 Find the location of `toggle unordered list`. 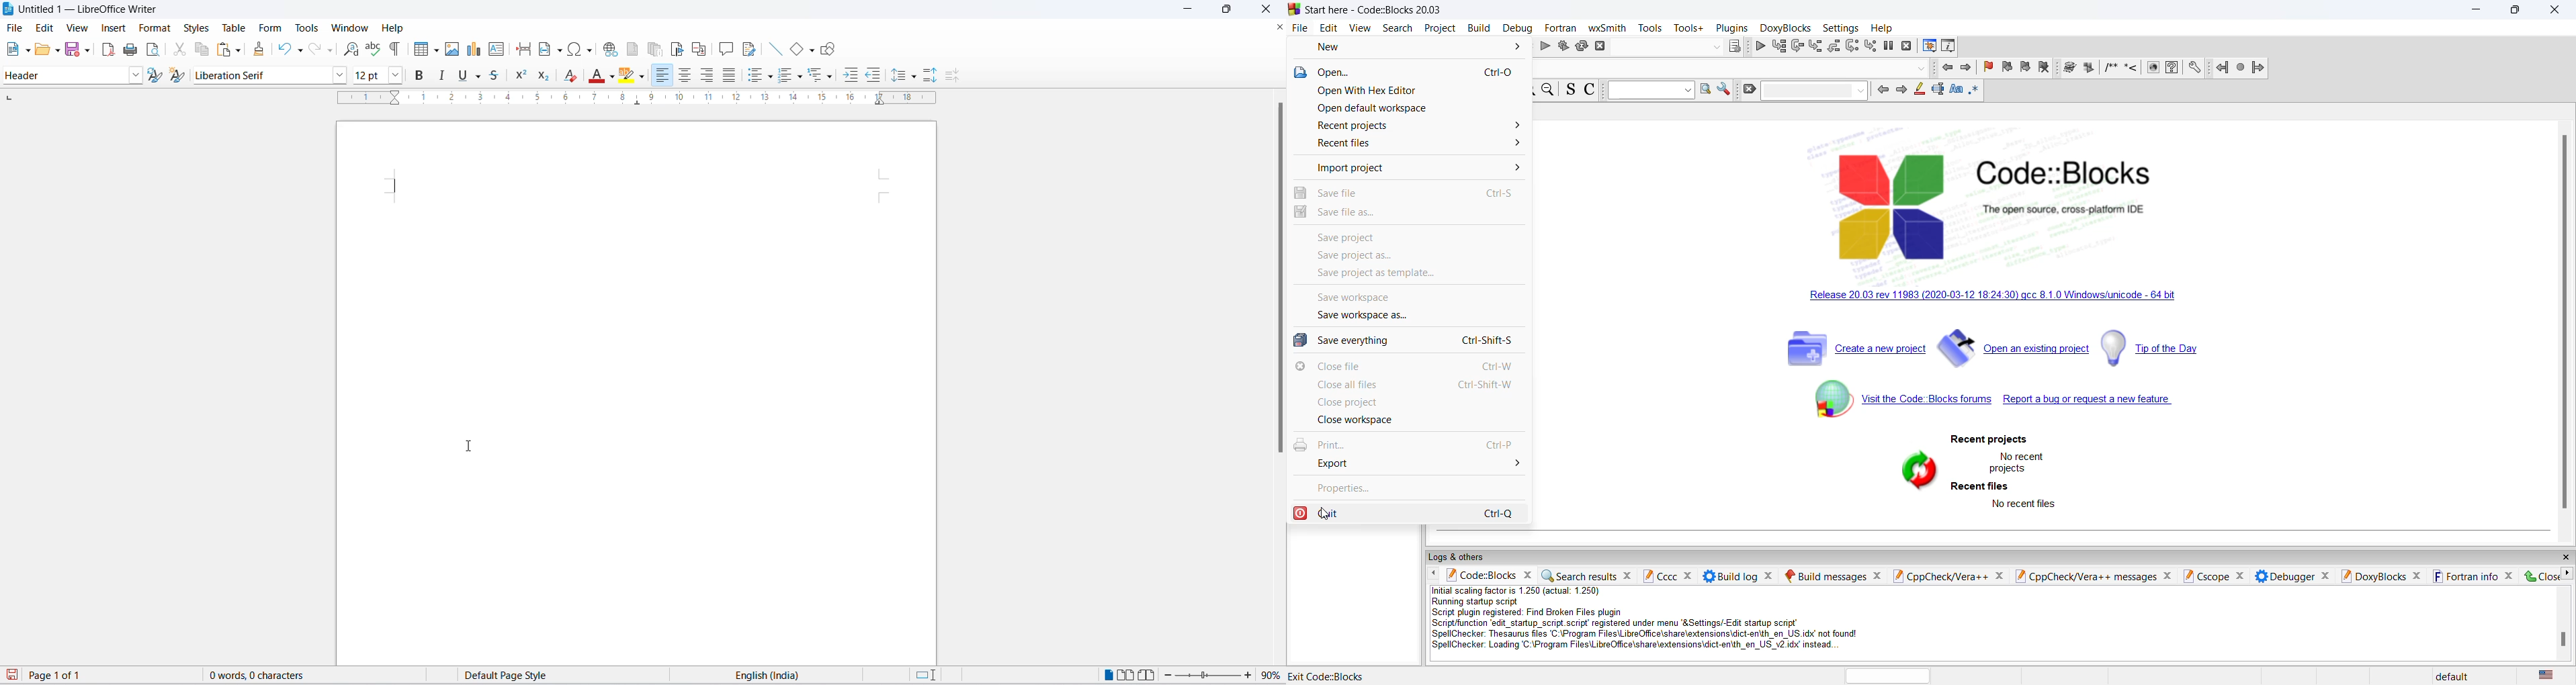

toggle unordered list is located at coordinates (752, 76).